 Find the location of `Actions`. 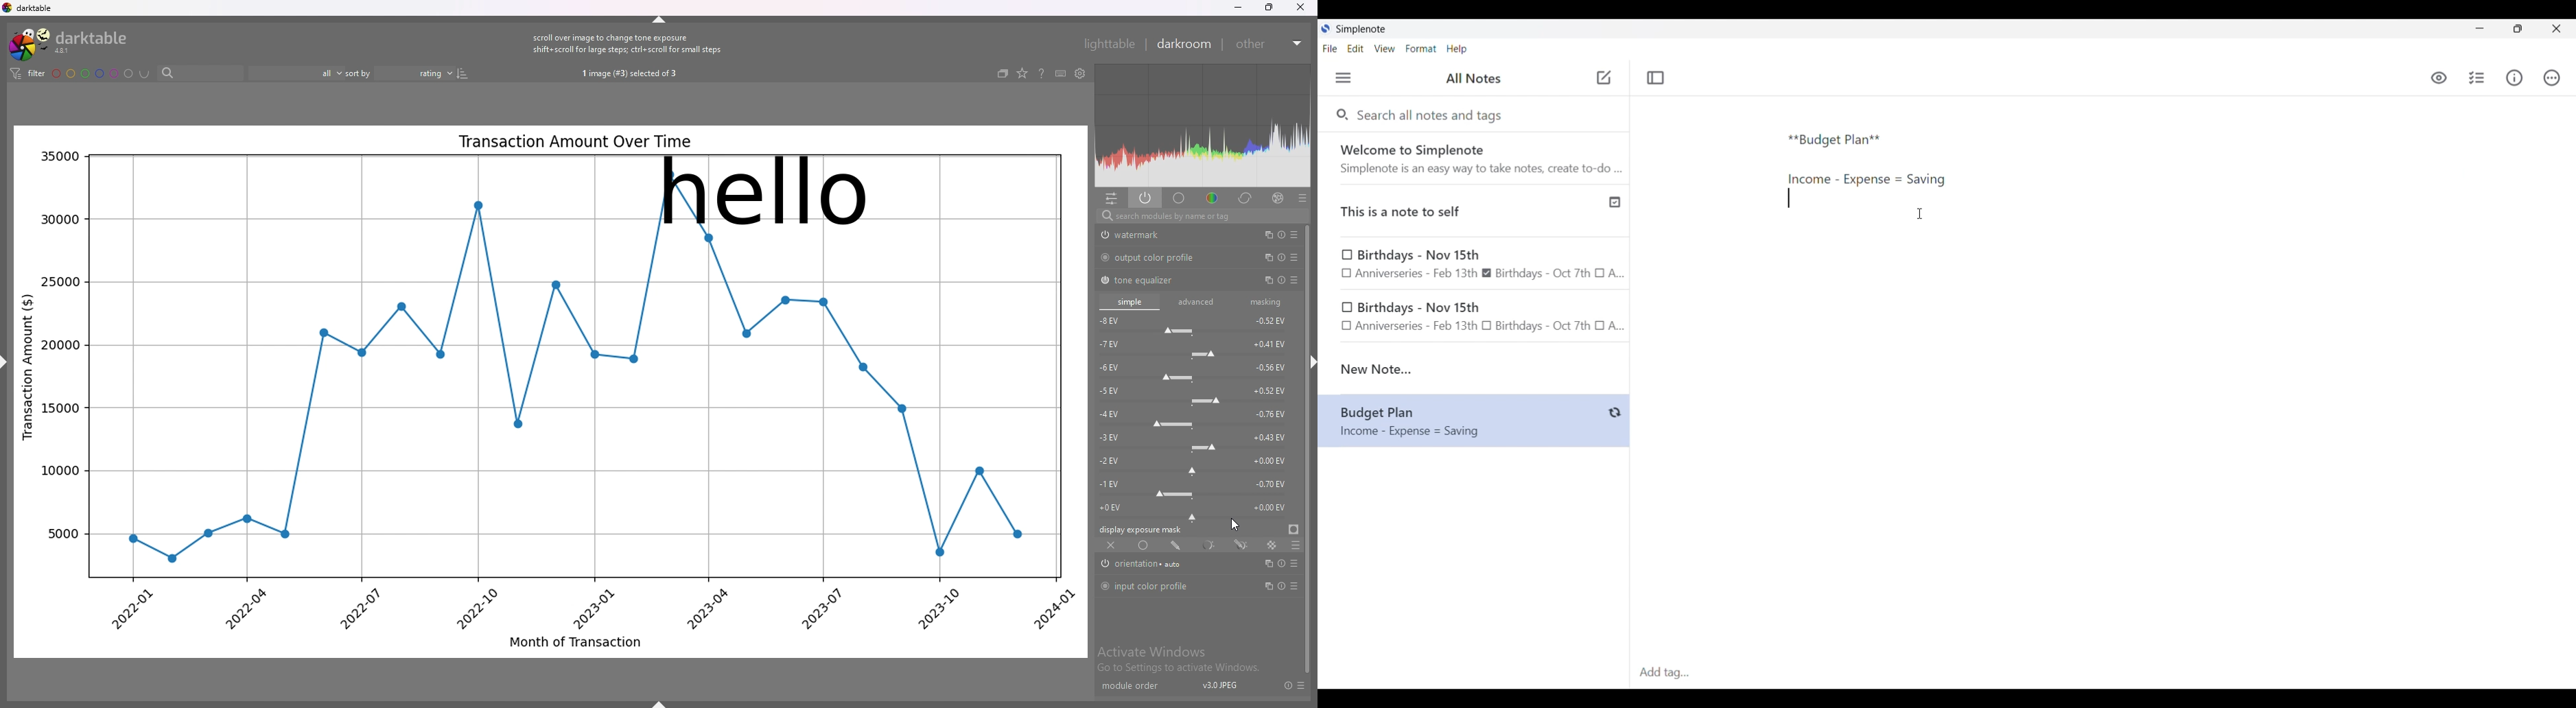

Actions is located at coordinates (2552, 78).